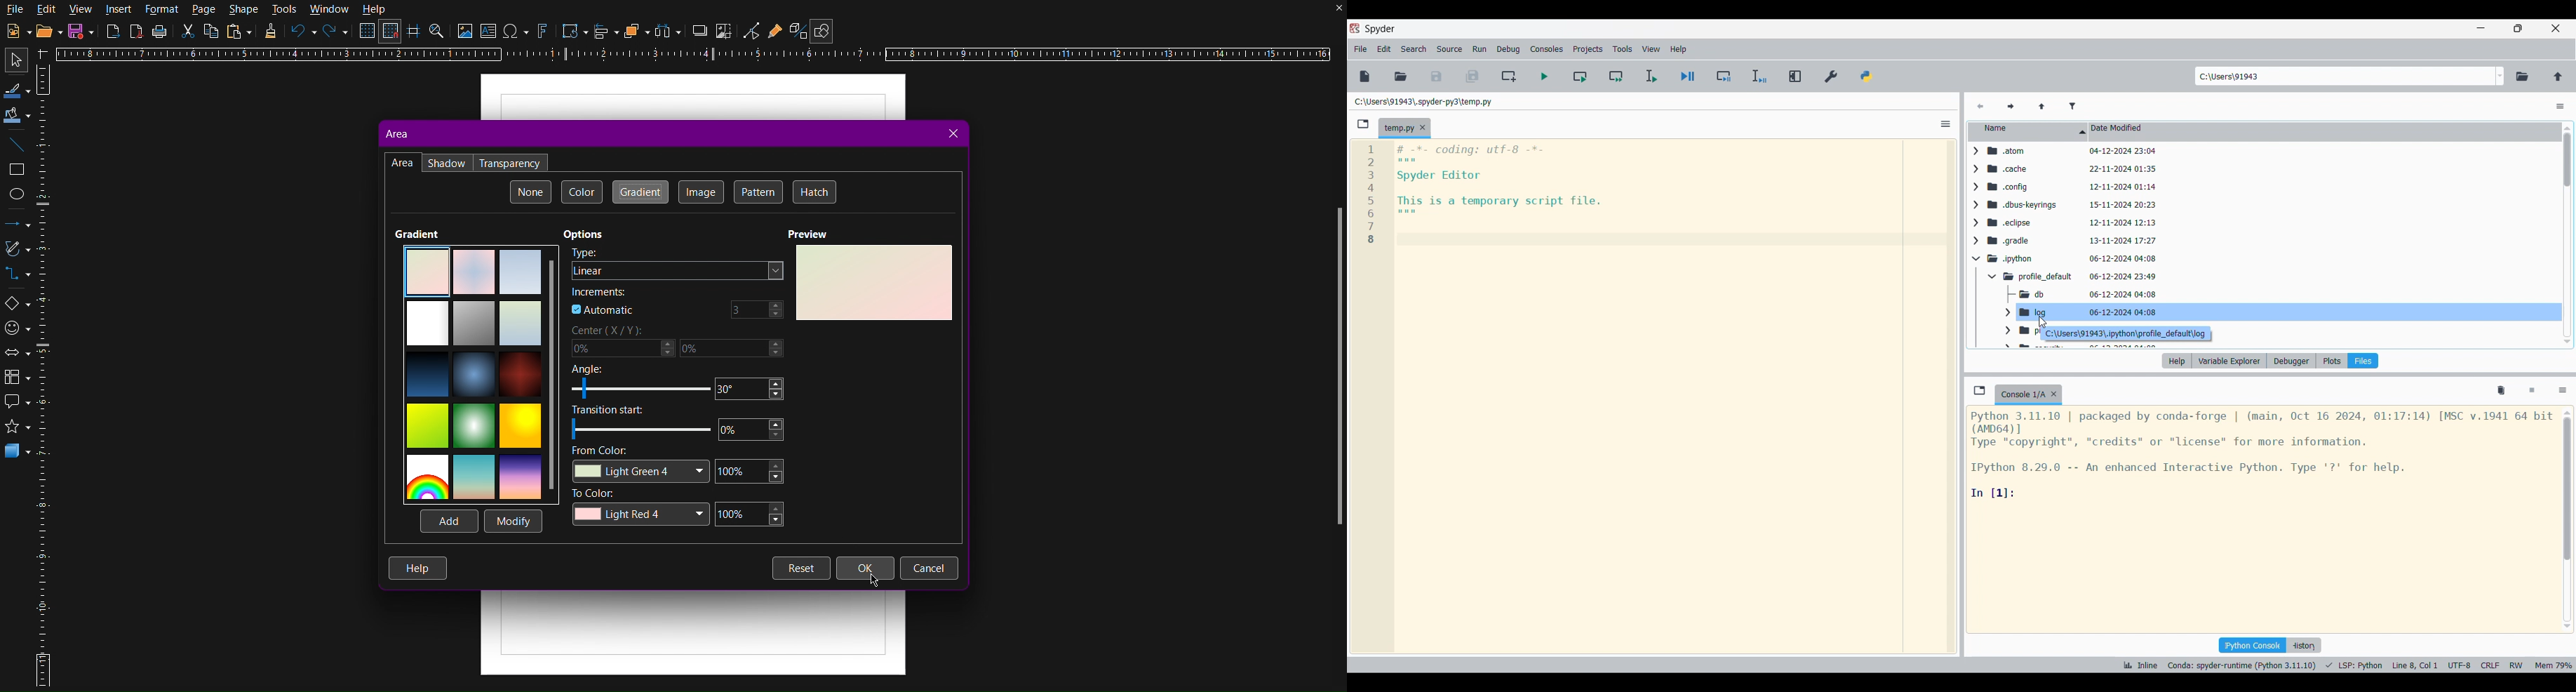  Describe the element at coordinates (700, 32) in the screenshot. I see `Shadow` at that location.